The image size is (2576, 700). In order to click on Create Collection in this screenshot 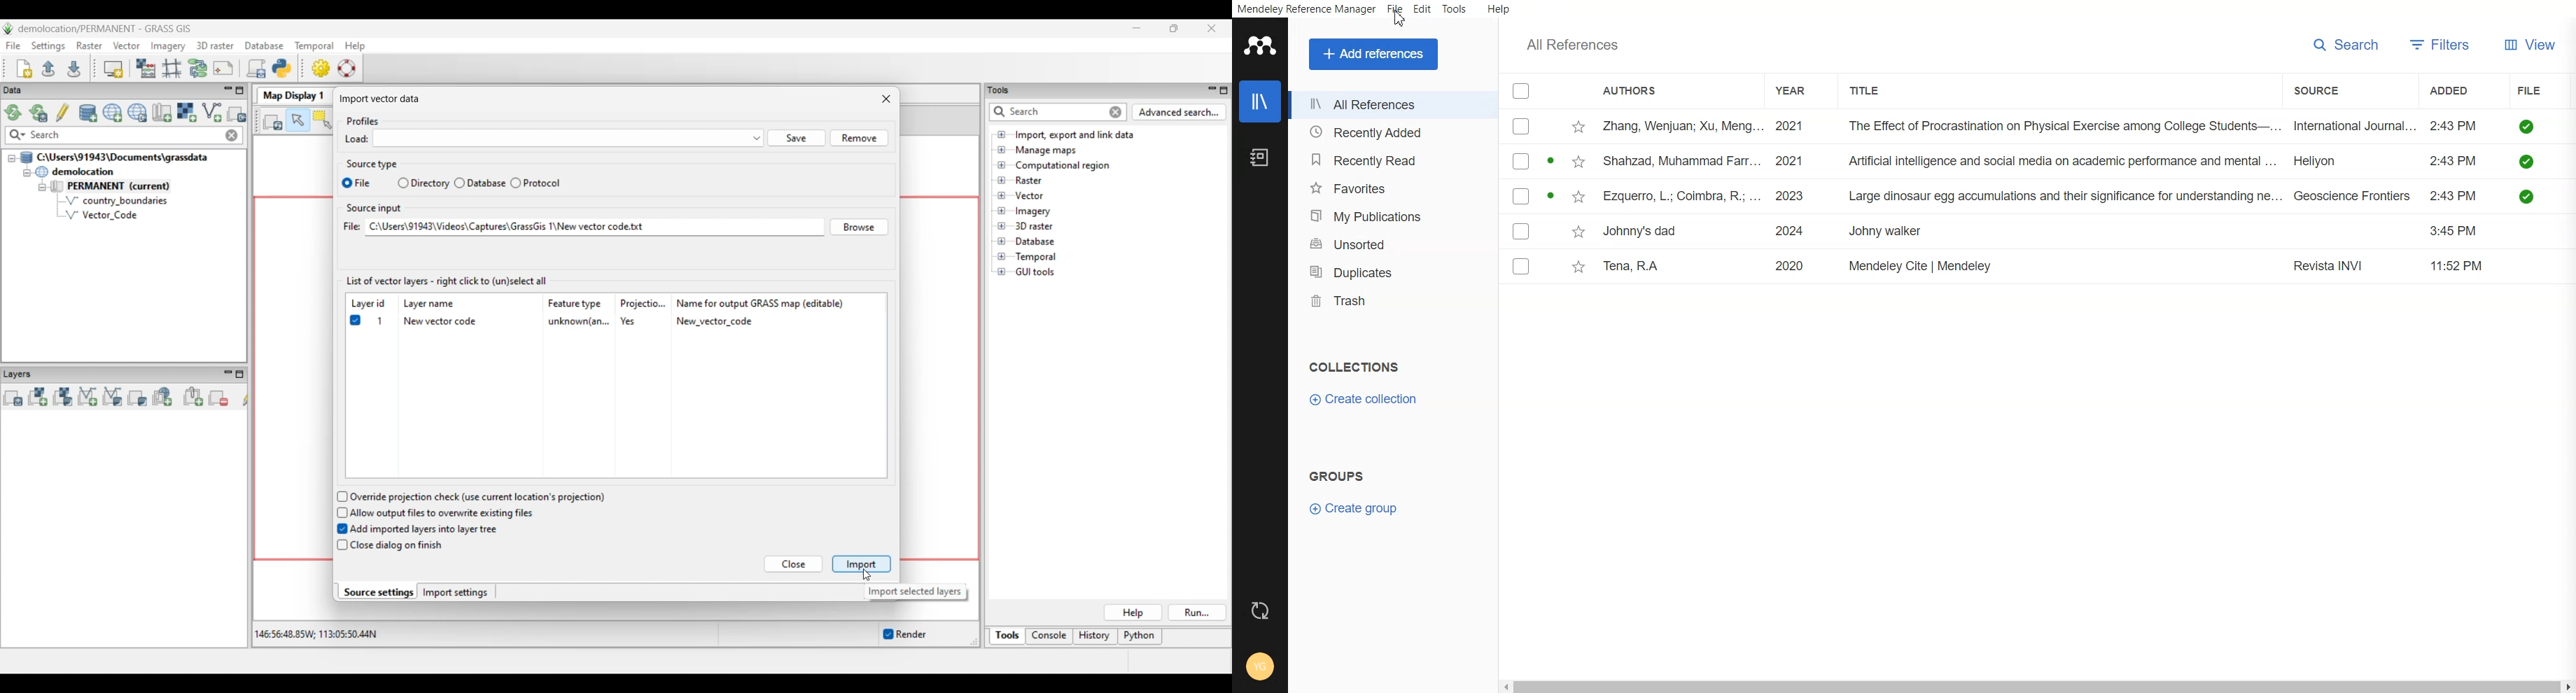, I will do `click(1365, 399)`.